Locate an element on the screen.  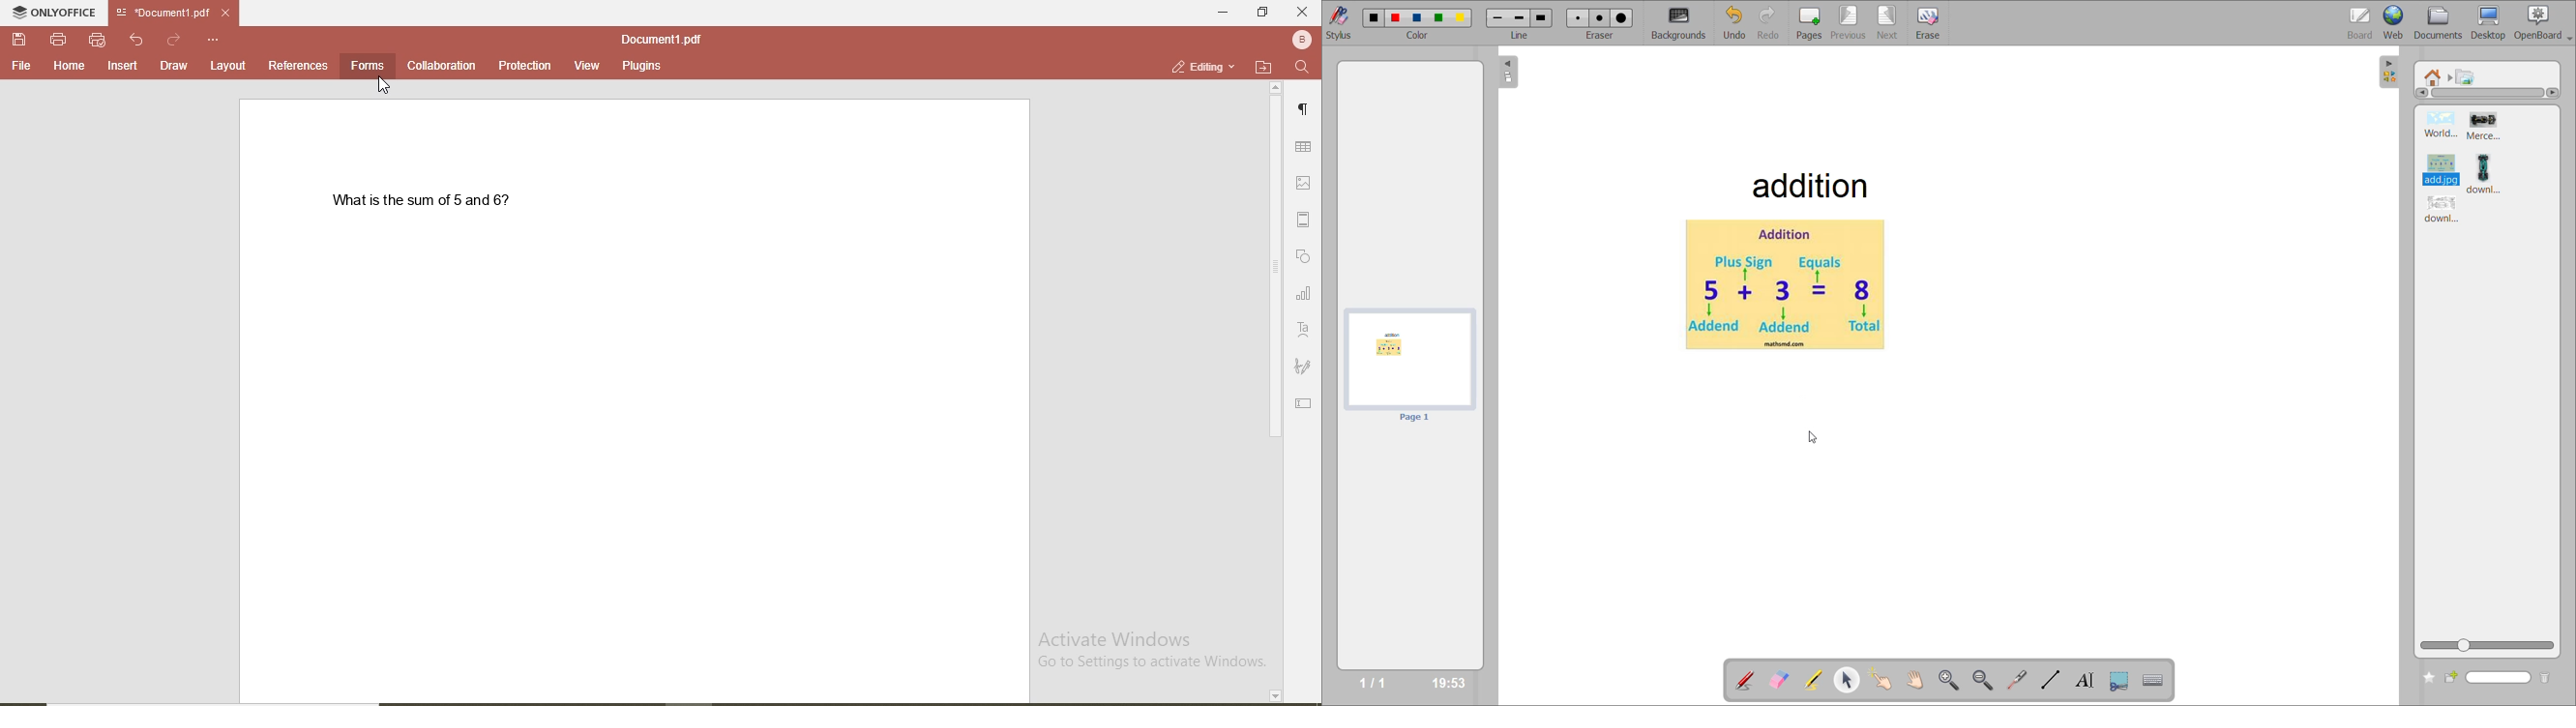
quick print is located at coordinates (97, 41).